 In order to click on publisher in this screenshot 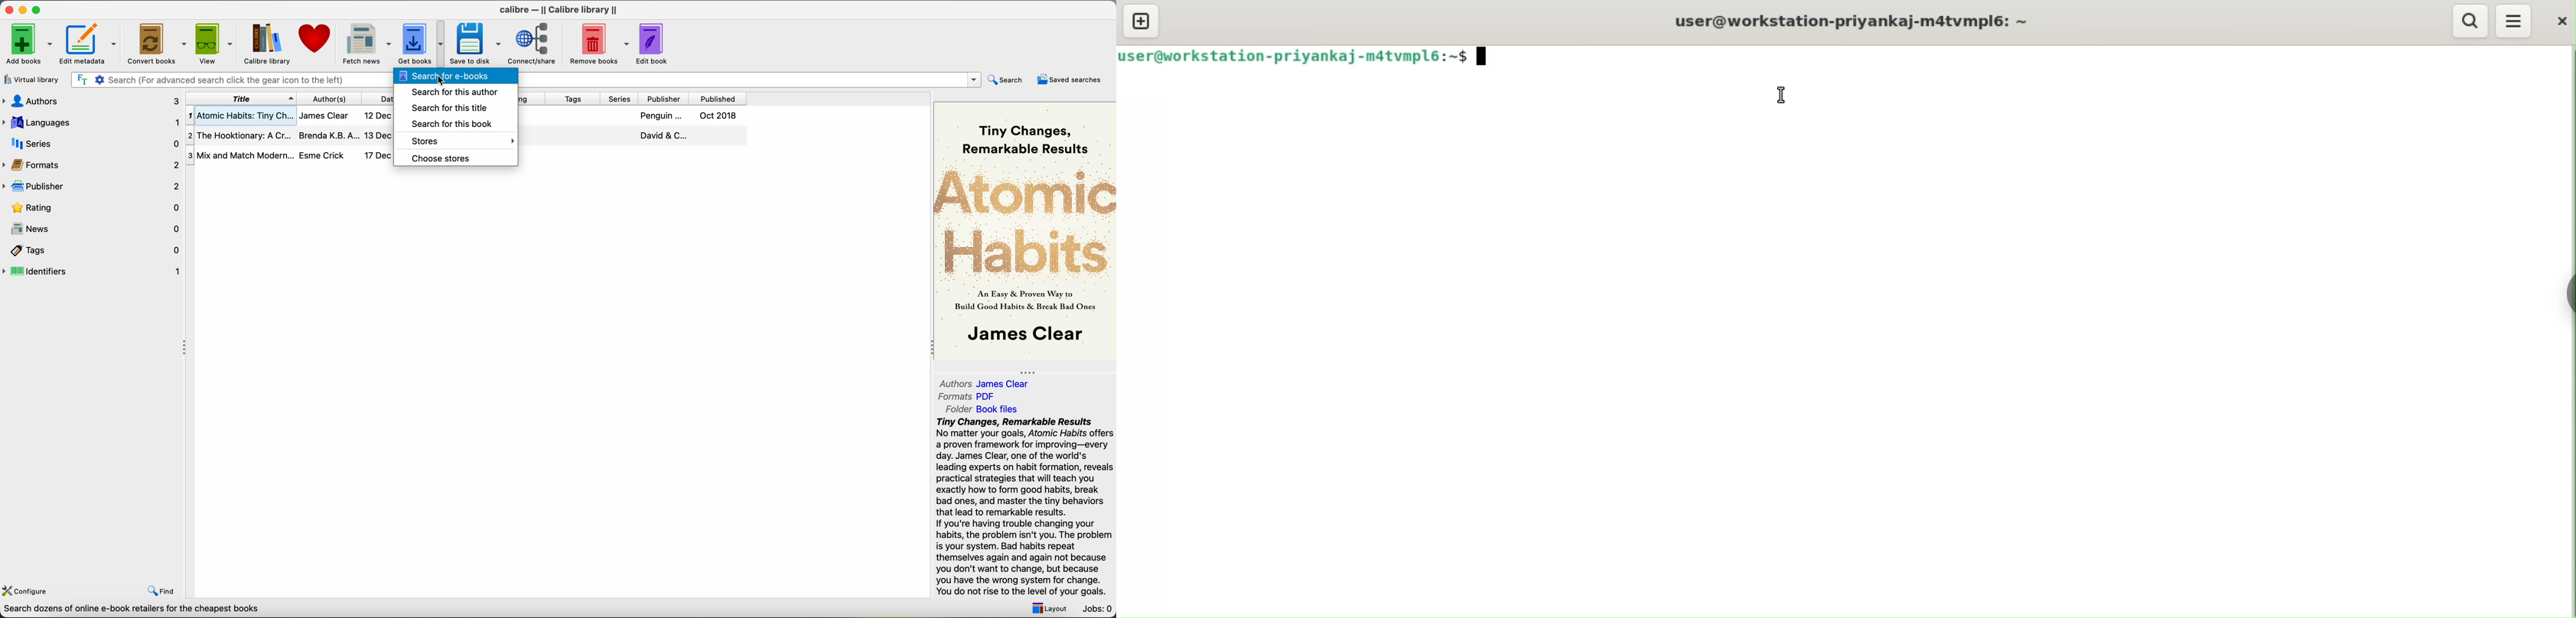, I will do `click(667, 99)`.